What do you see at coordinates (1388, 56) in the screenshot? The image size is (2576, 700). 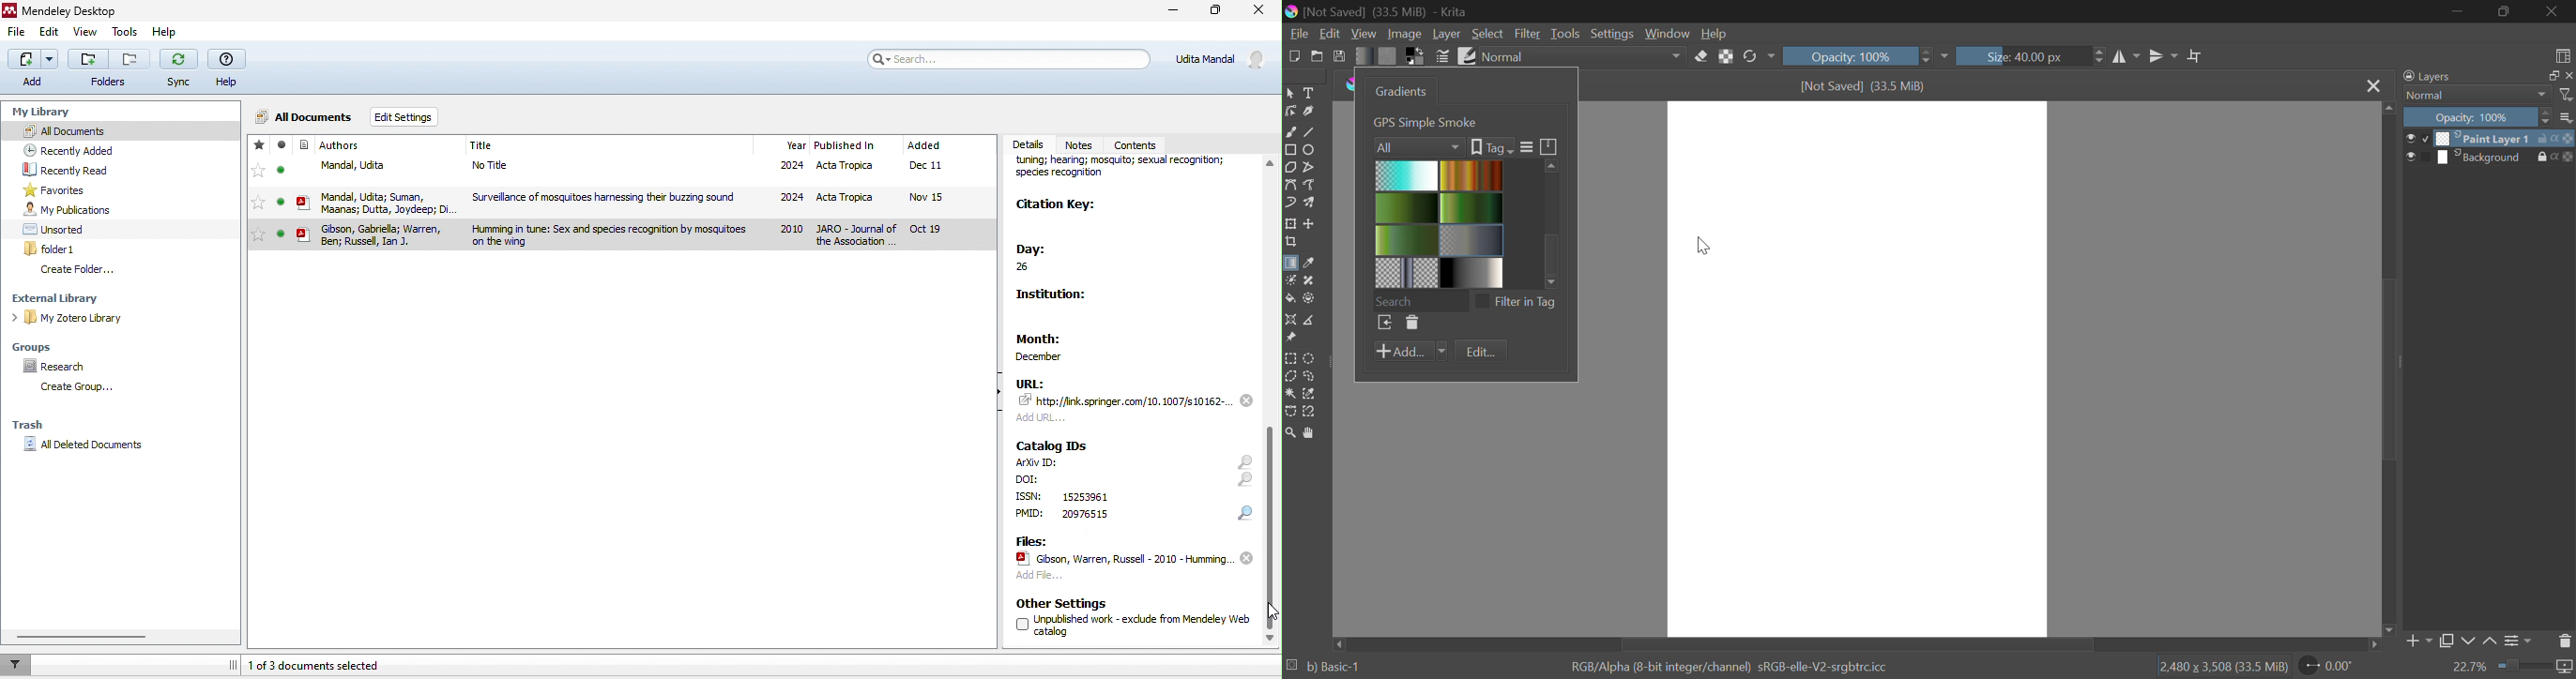 I see `Pattern` at bounding box center [1388, 56].